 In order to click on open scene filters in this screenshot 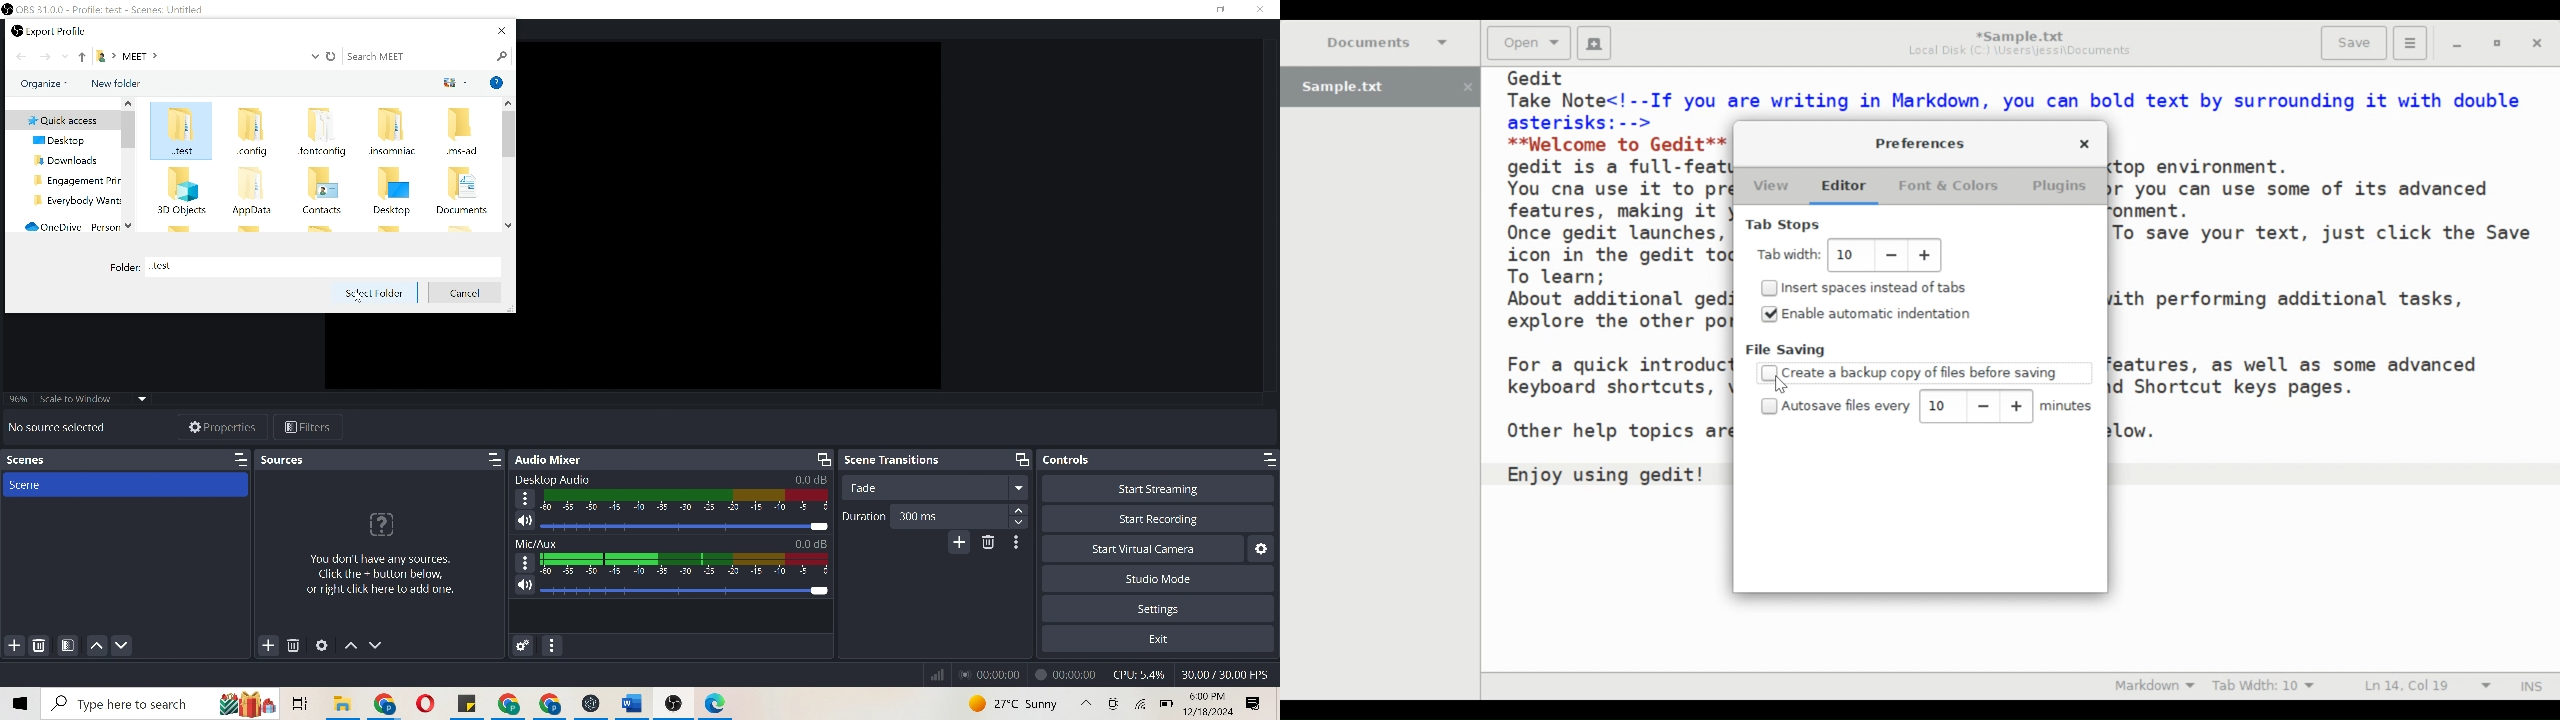, I will do `click(68, 642)`.